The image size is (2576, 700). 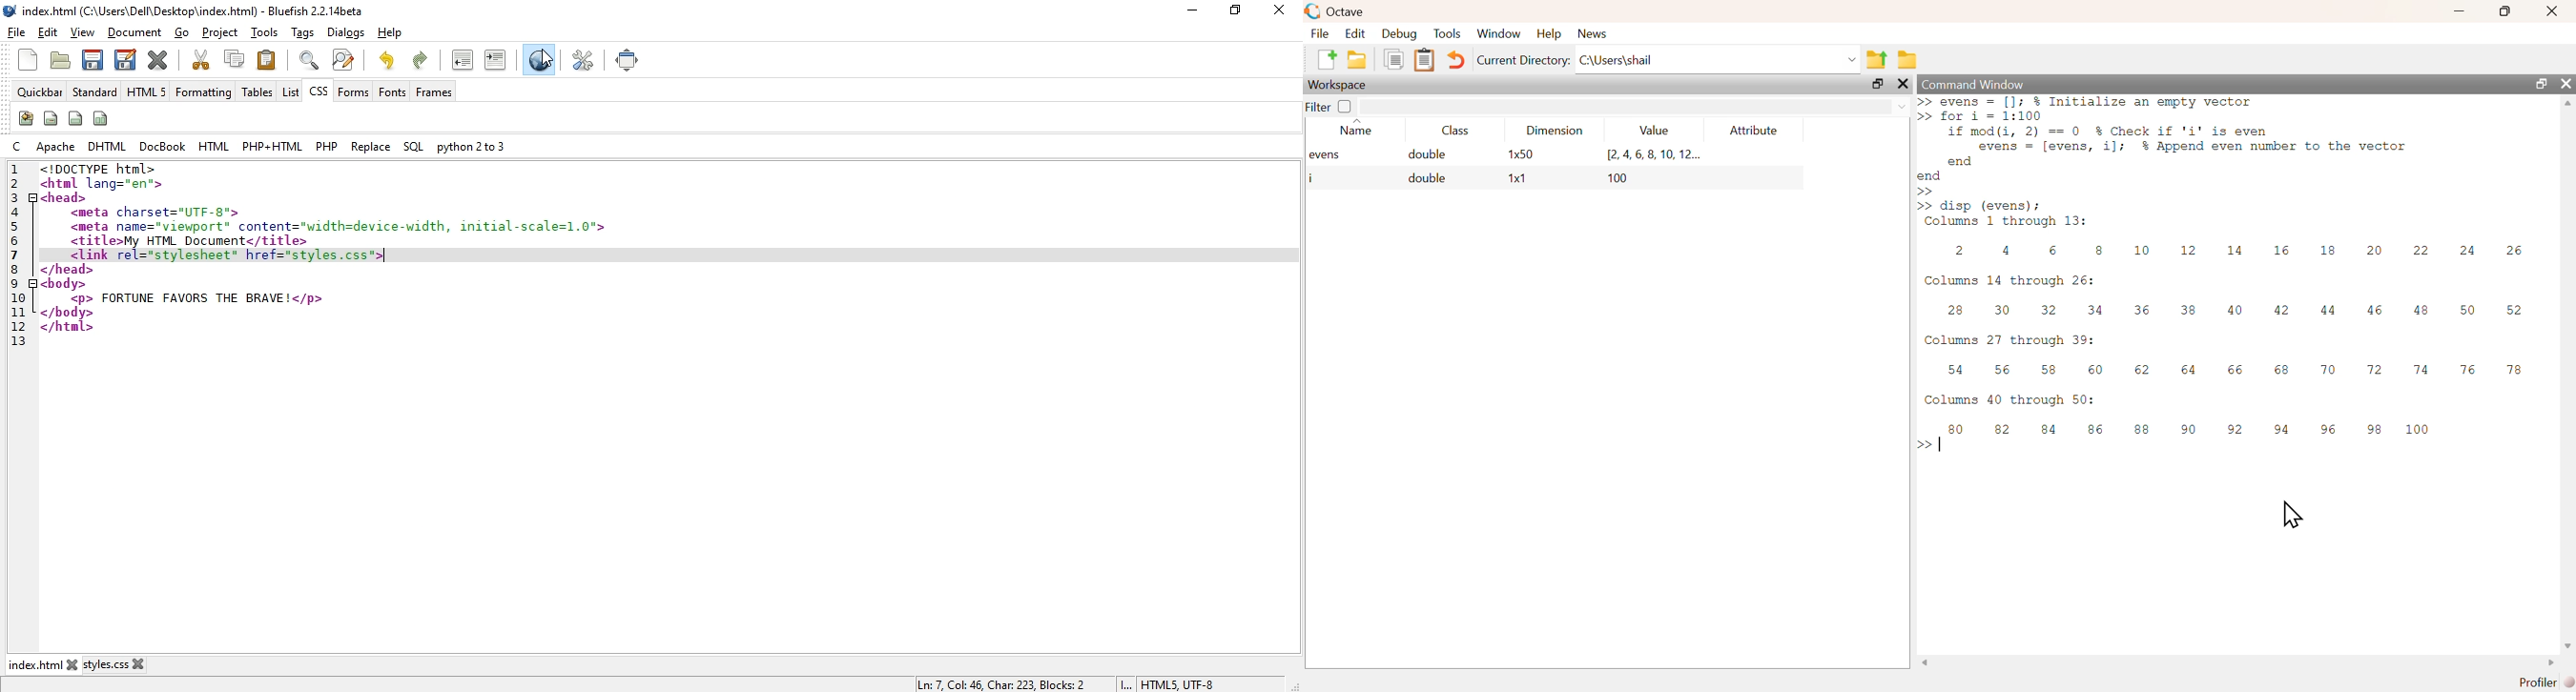 What do you see at coordinates (629, 60) in the screenshot?
I see `full screen` at bounding box center [629, 60].